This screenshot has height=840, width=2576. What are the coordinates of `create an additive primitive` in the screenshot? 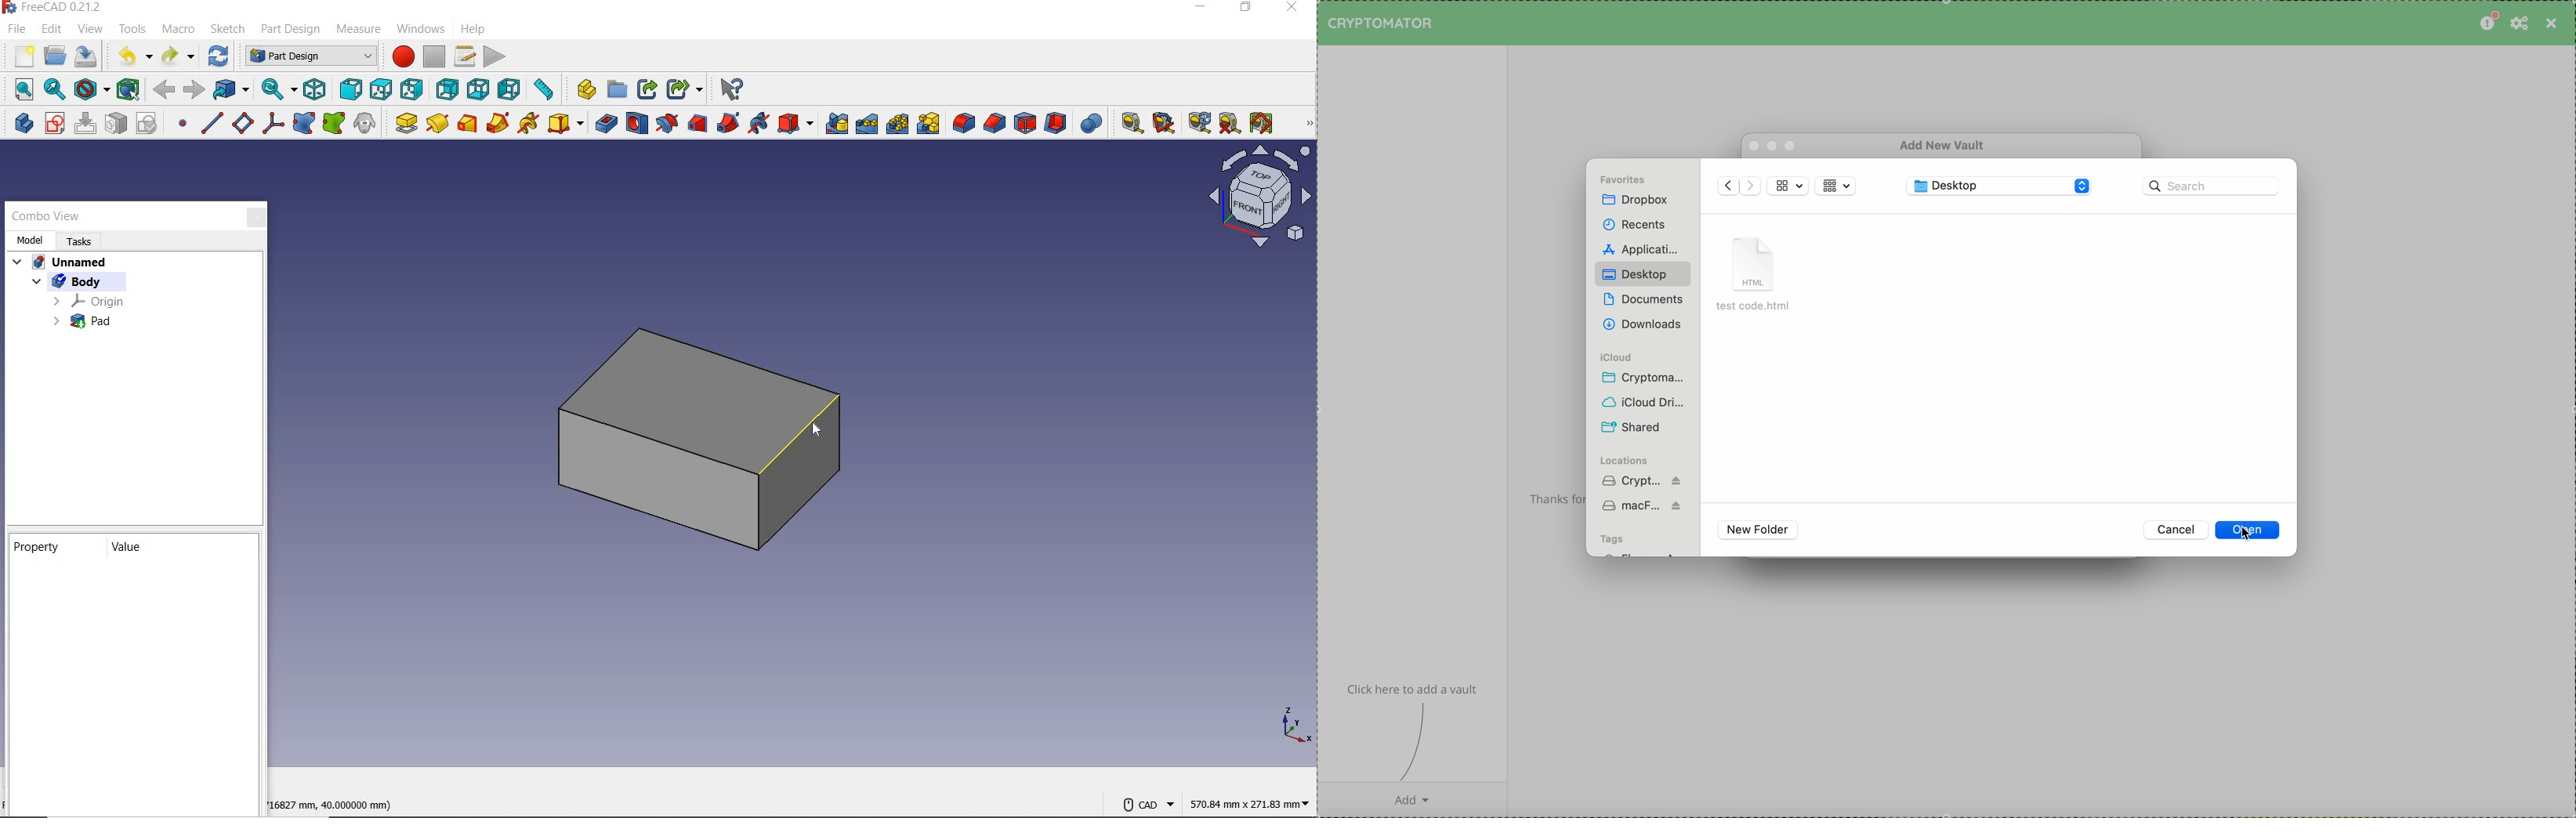 It's located at (564, 123).